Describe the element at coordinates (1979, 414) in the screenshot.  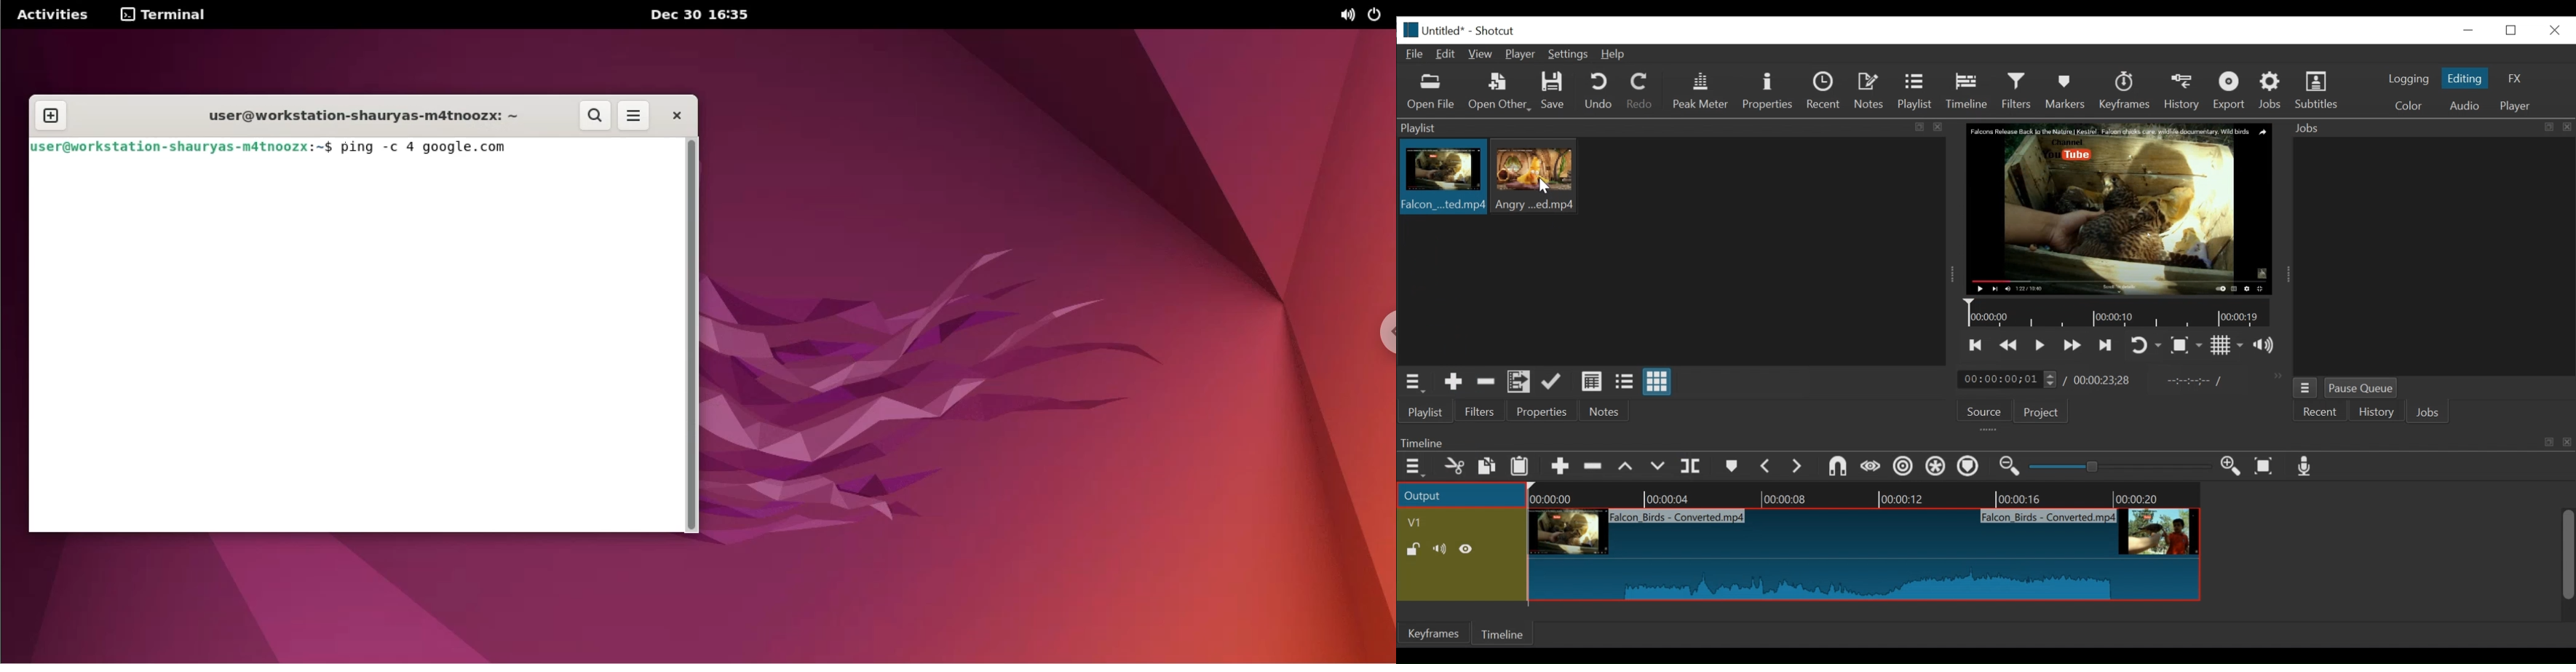
I see `Source` at that location.